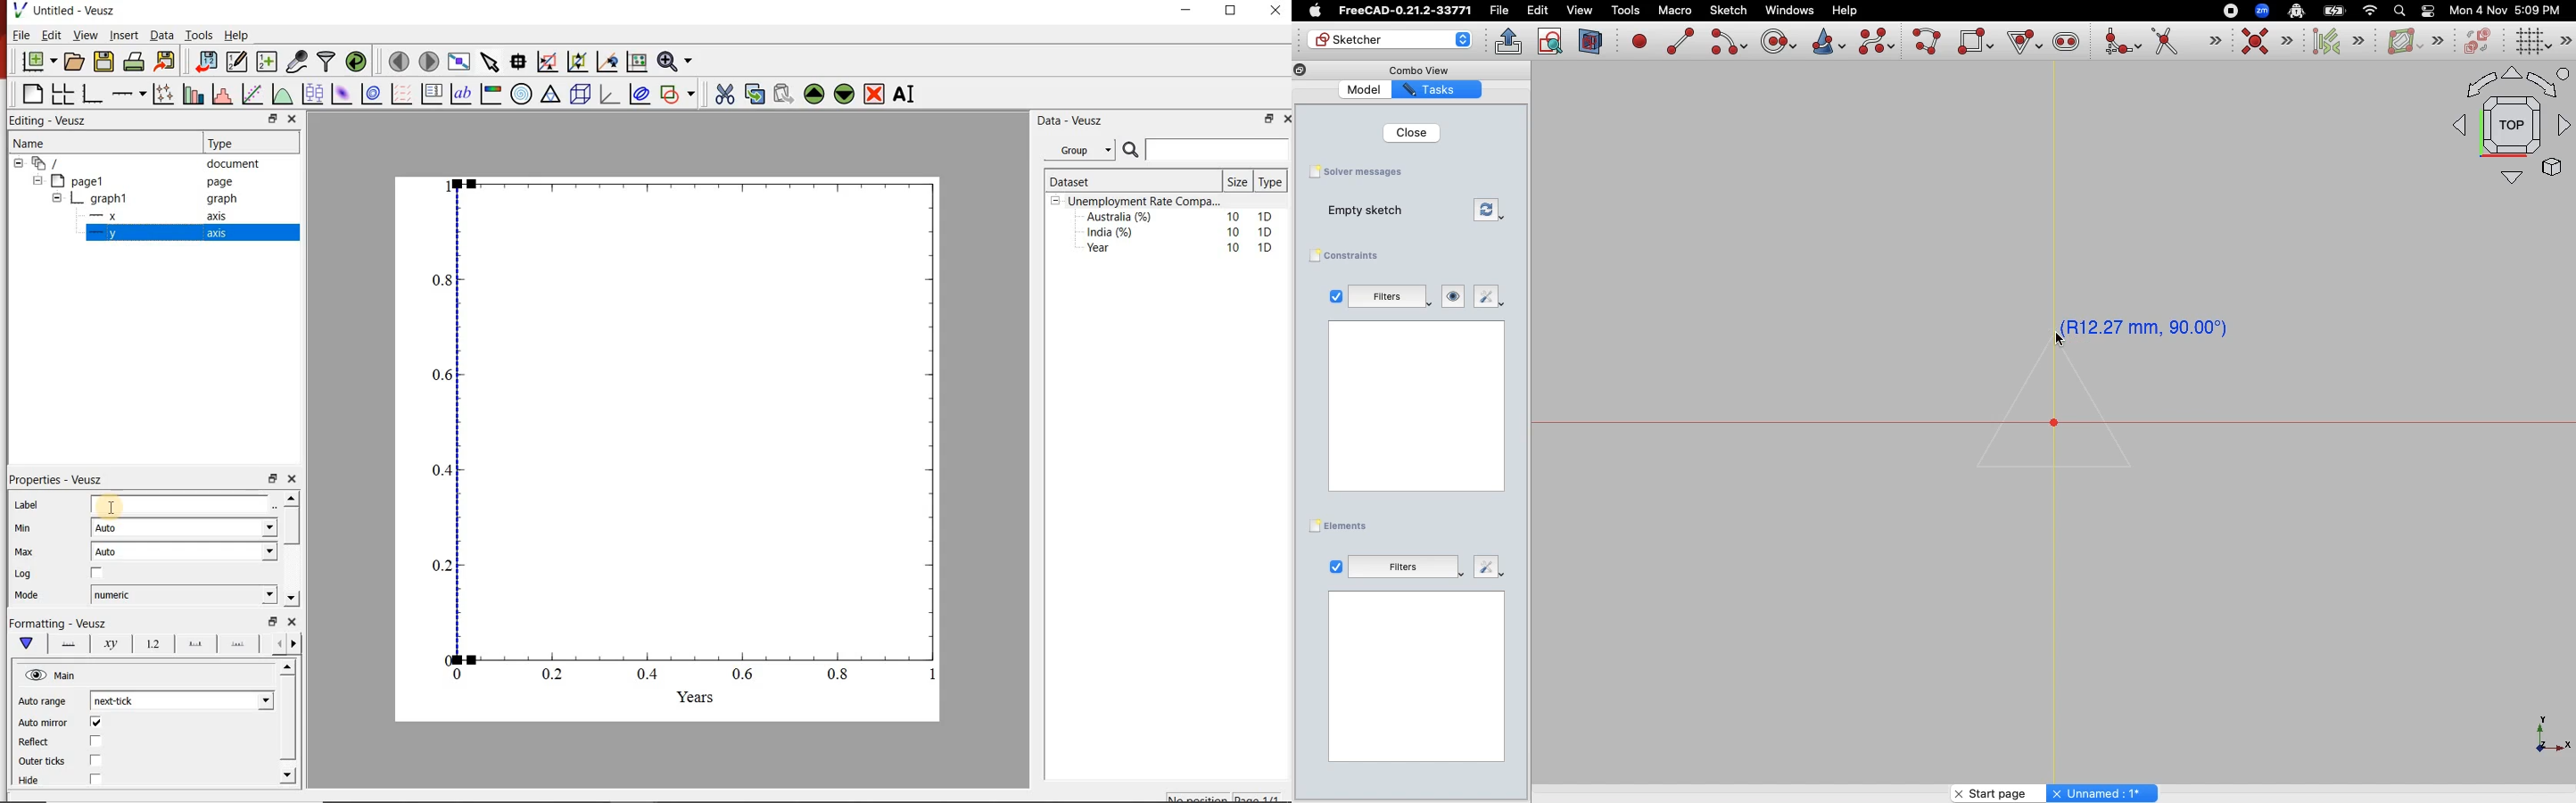 This screenshot has width=2576, height=812. I want to click on FreeCAD-0.21.2-33771, so click(1405, 11).